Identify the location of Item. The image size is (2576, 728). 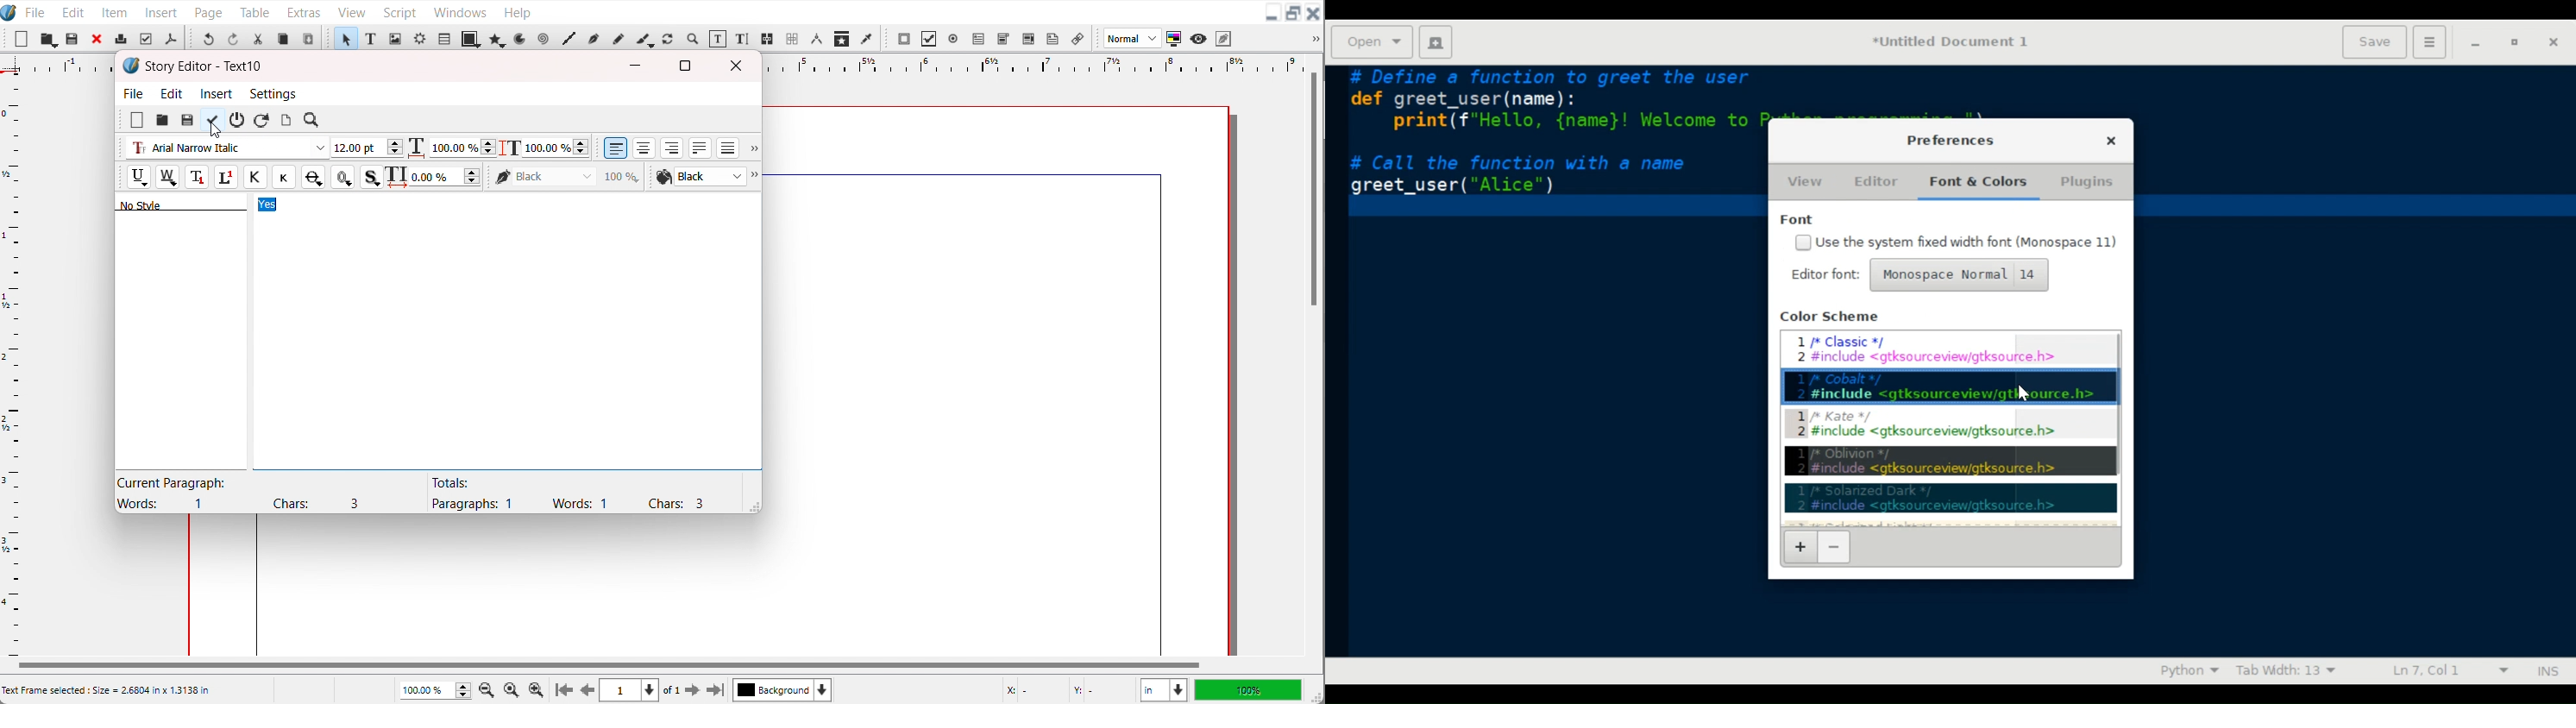
(116, 12).